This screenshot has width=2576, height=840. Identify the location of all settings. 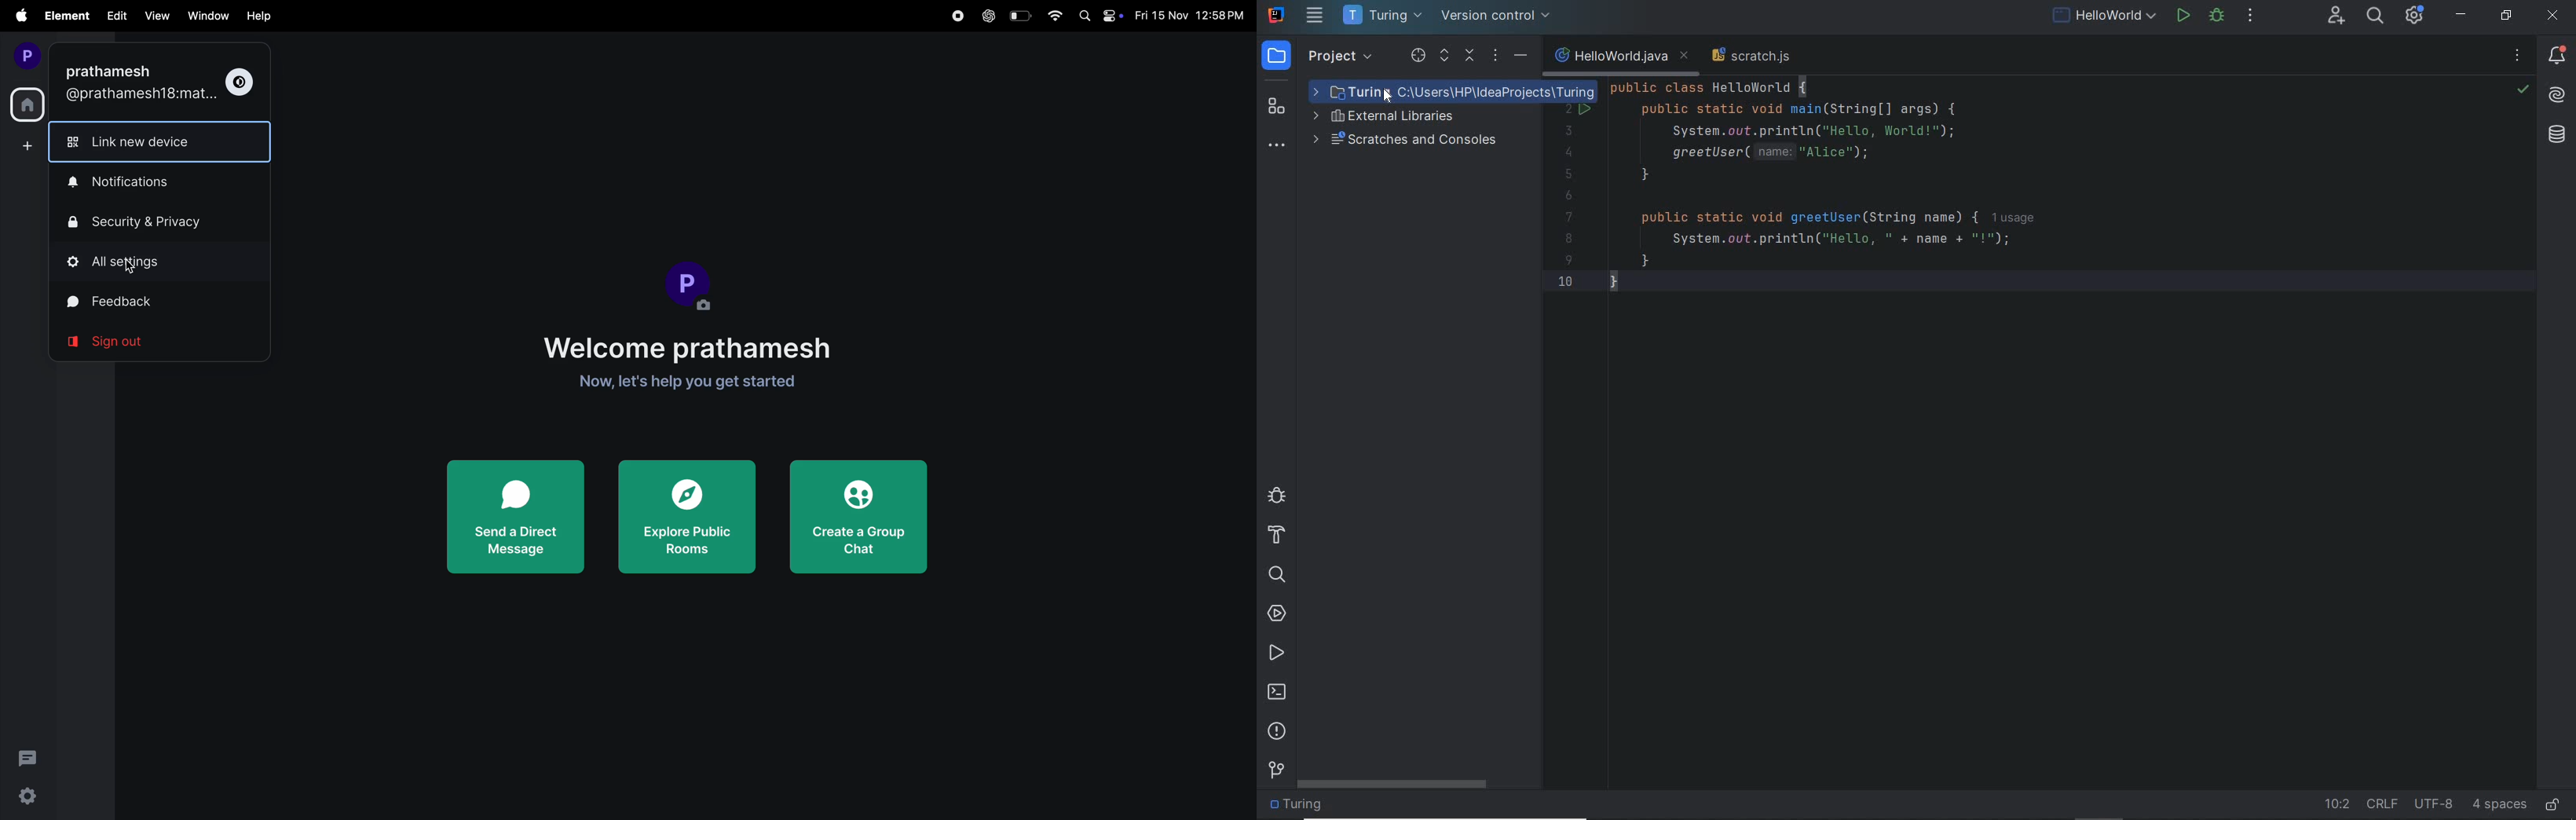
(161, 264).